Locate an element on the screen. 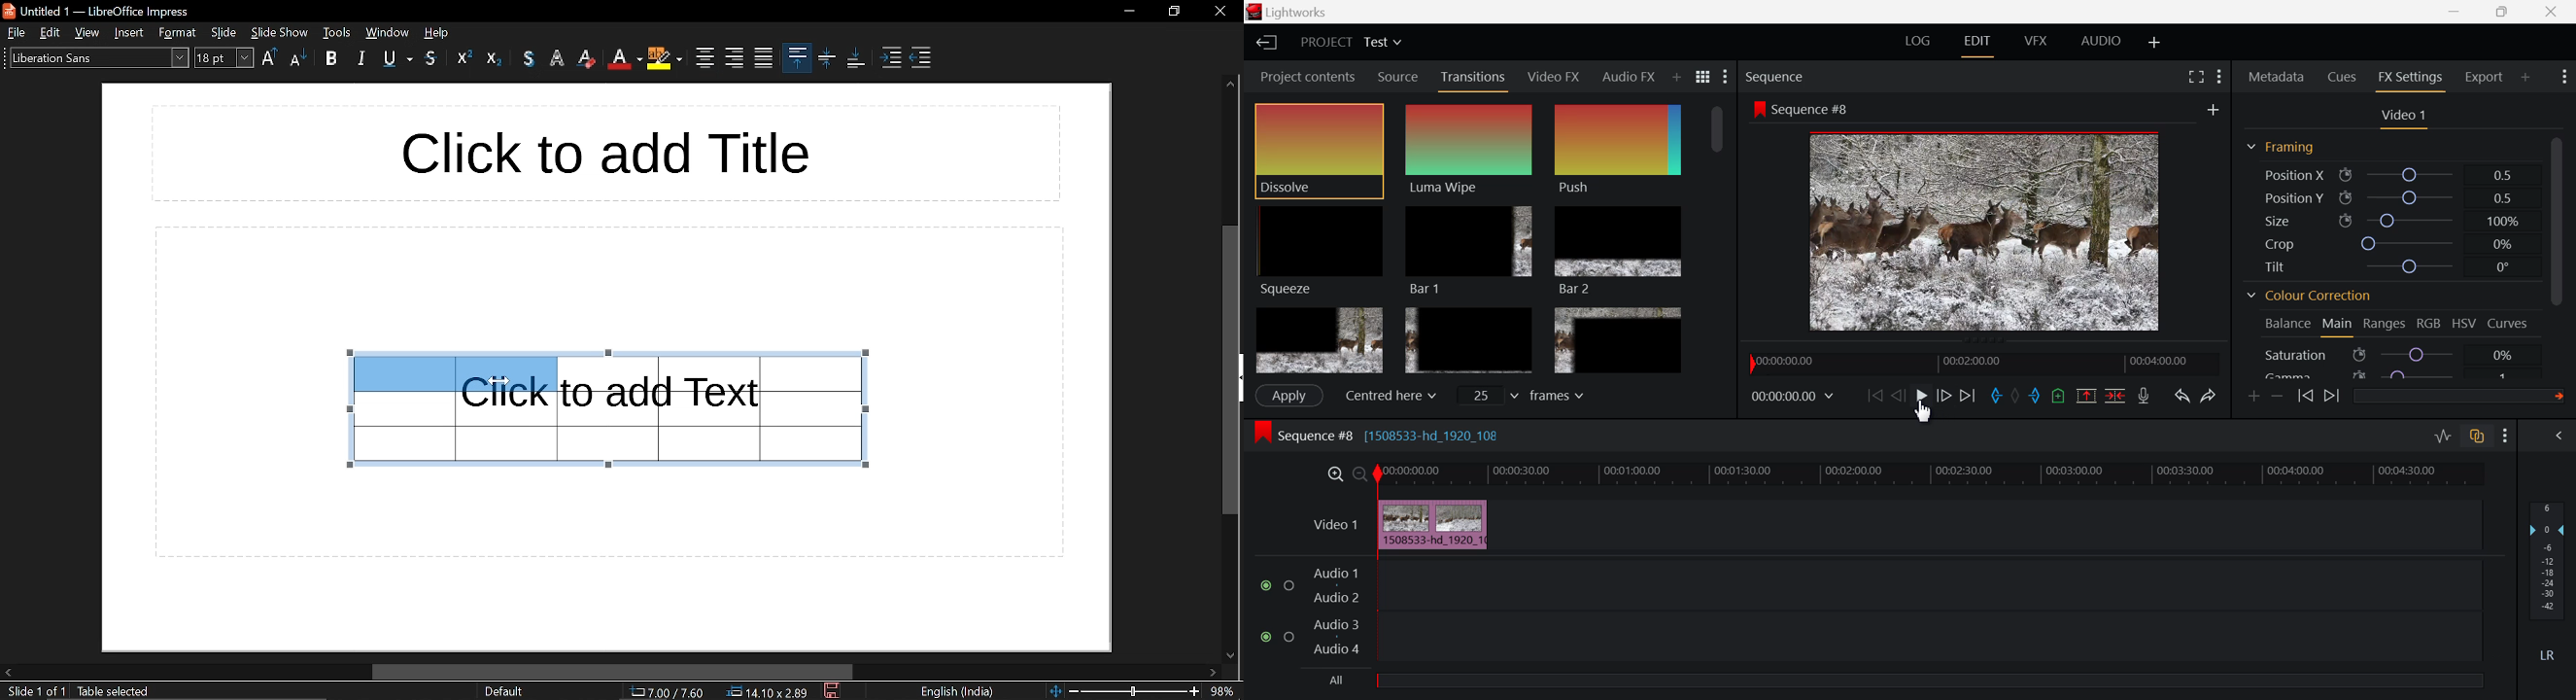 This screenshot has height=700, width=2576. Transitions Tab Open is located at coordinates (1476, 78).